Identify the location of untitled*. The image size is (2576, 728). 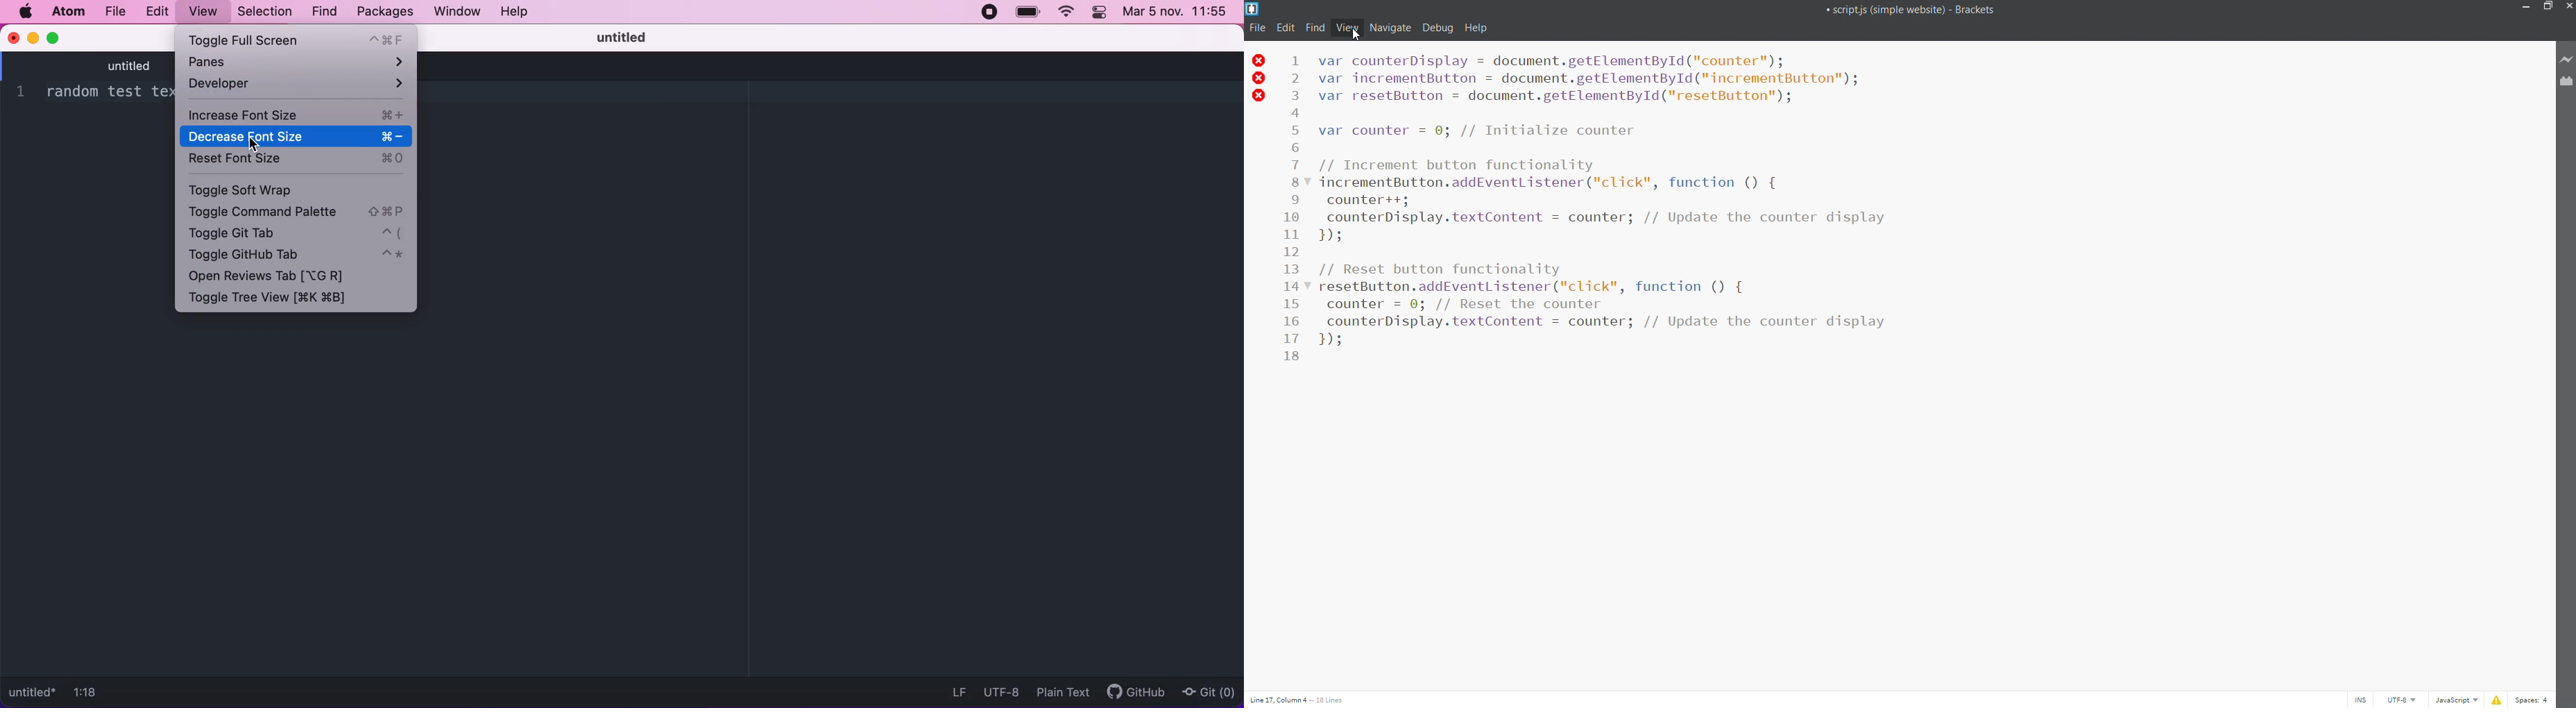
(33, 691).